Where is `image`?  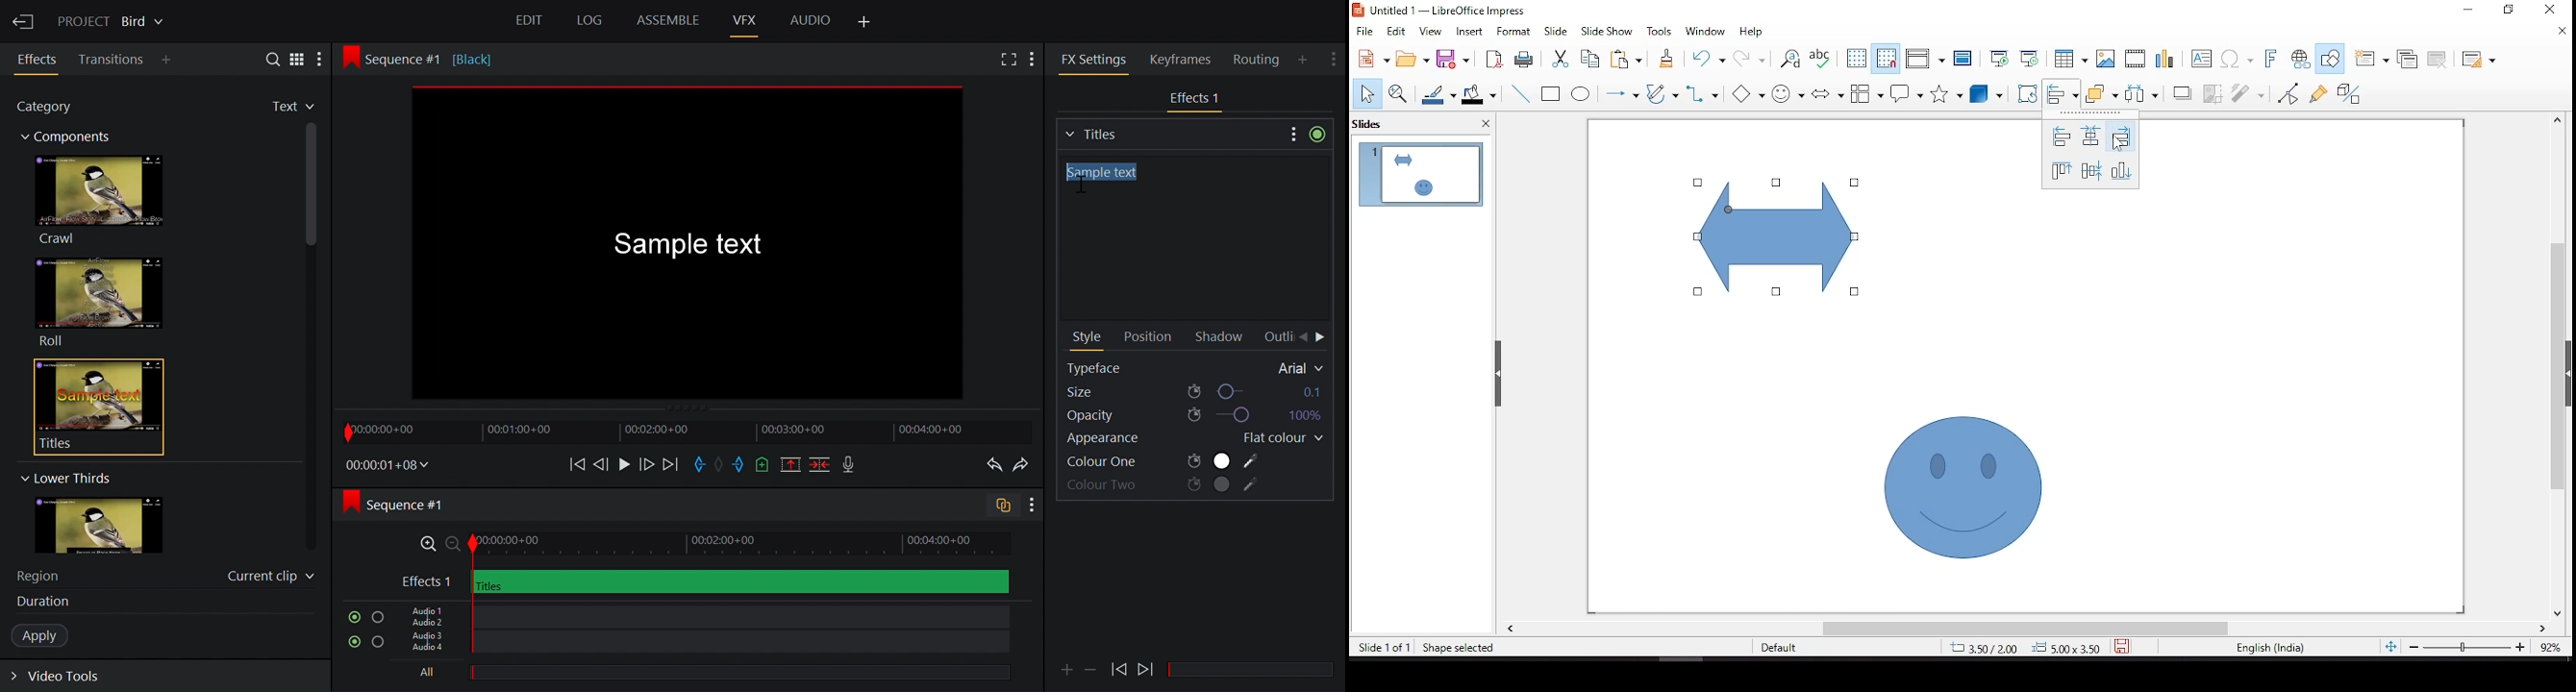 image is located at coordinates (2106, 58).